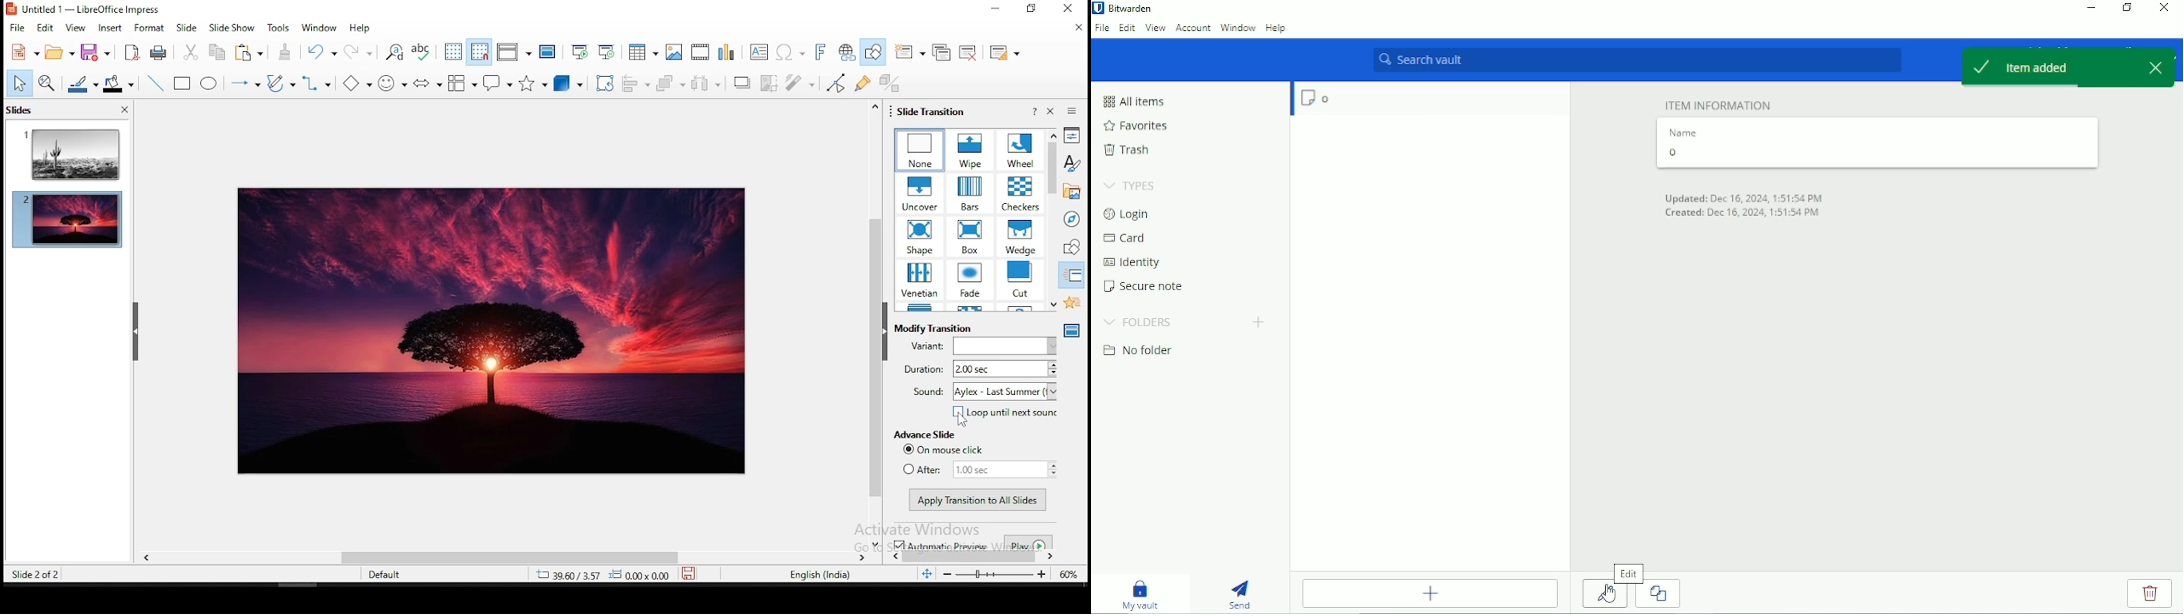  What do you see at coordinates (977, 499) in the screenshot?
I see `apply transition to all slides` at bounding box center [977, 499].